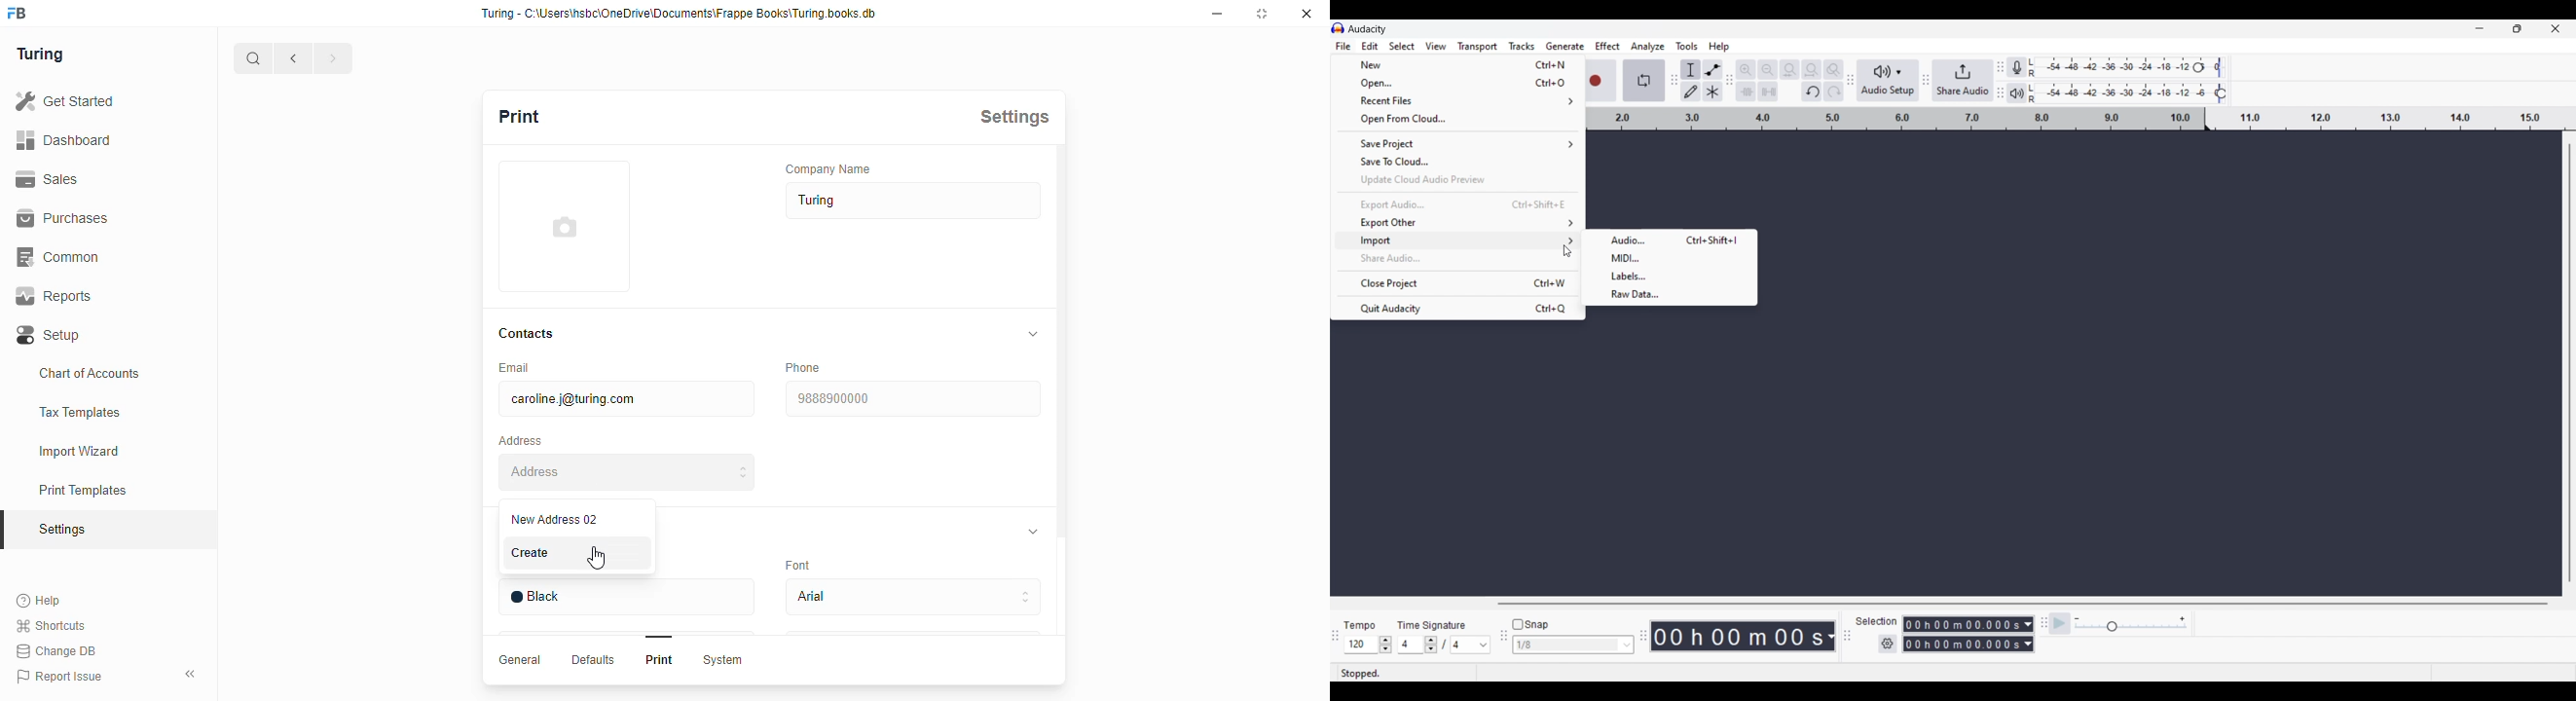 Image resolution: width=2576 pixels, height=728 pixels. Describe the element at coordinates (528, 334) in the screenshot. I see `contacts` at that location.